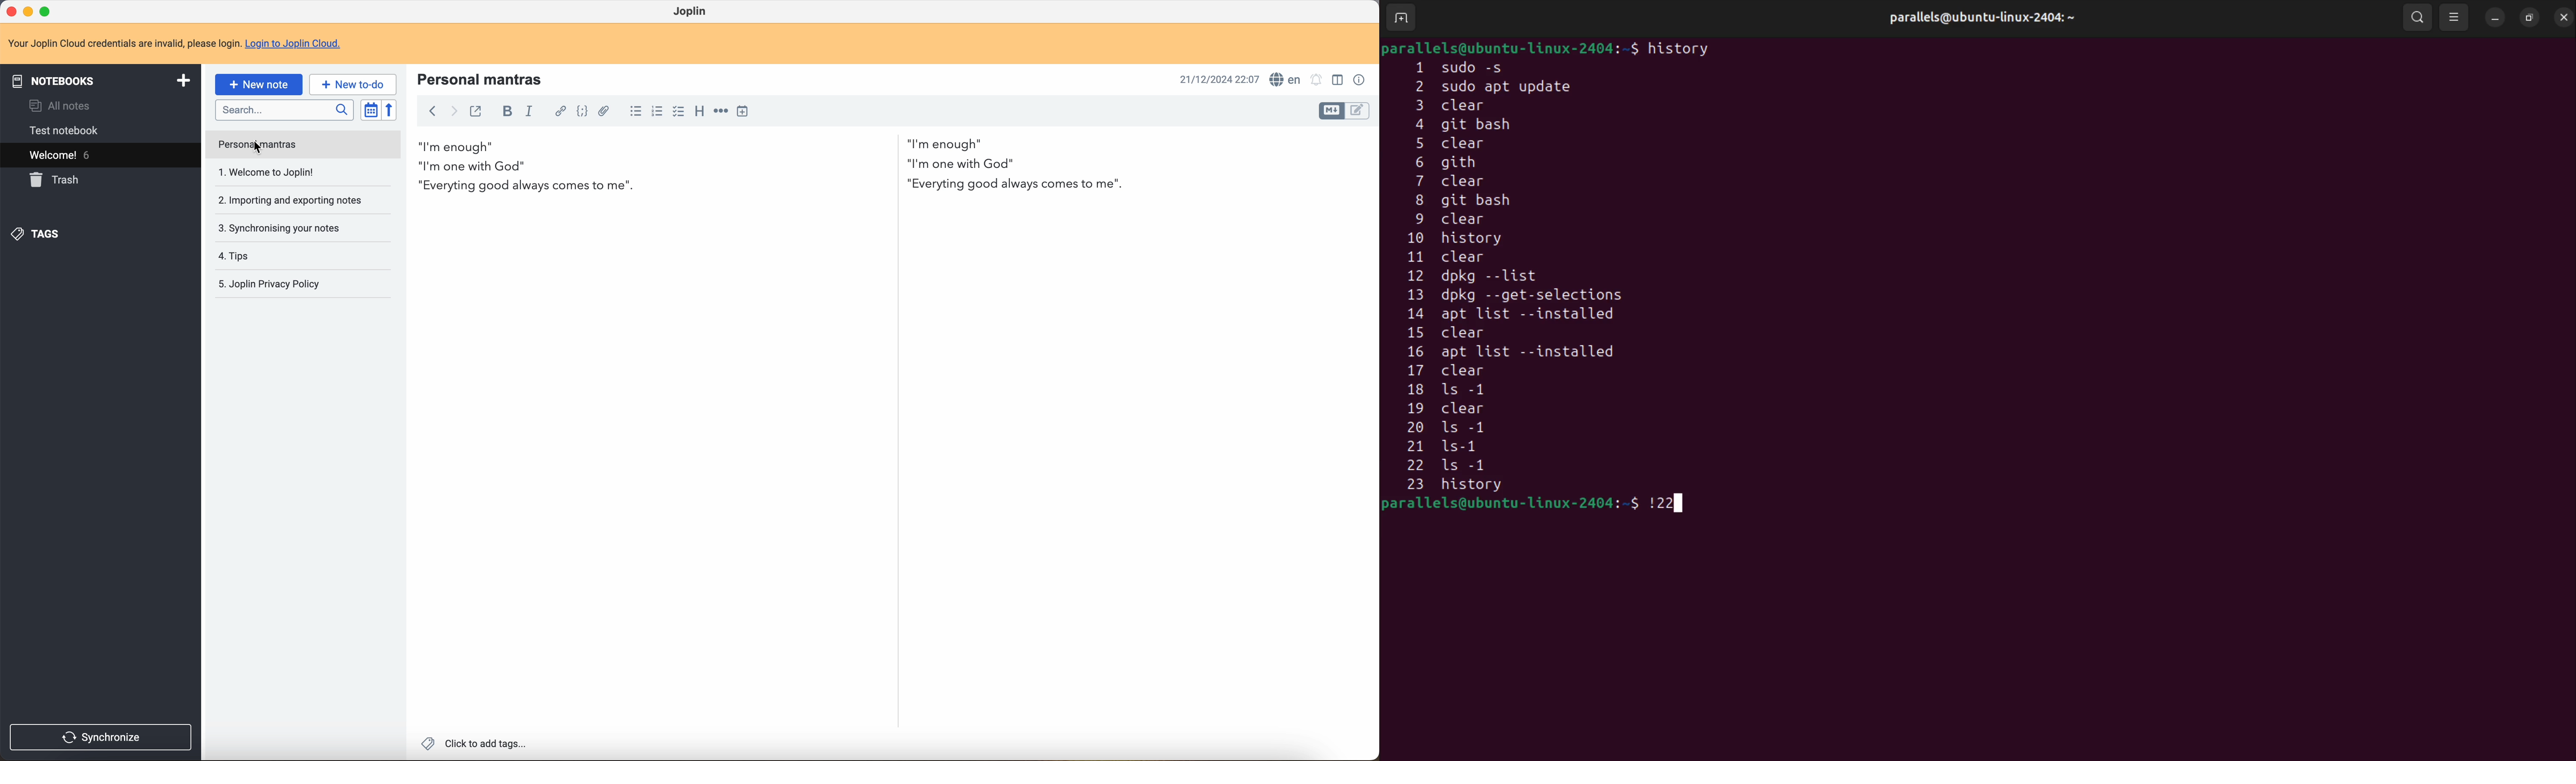  I want to click on hyperlink, so click(559, 112).